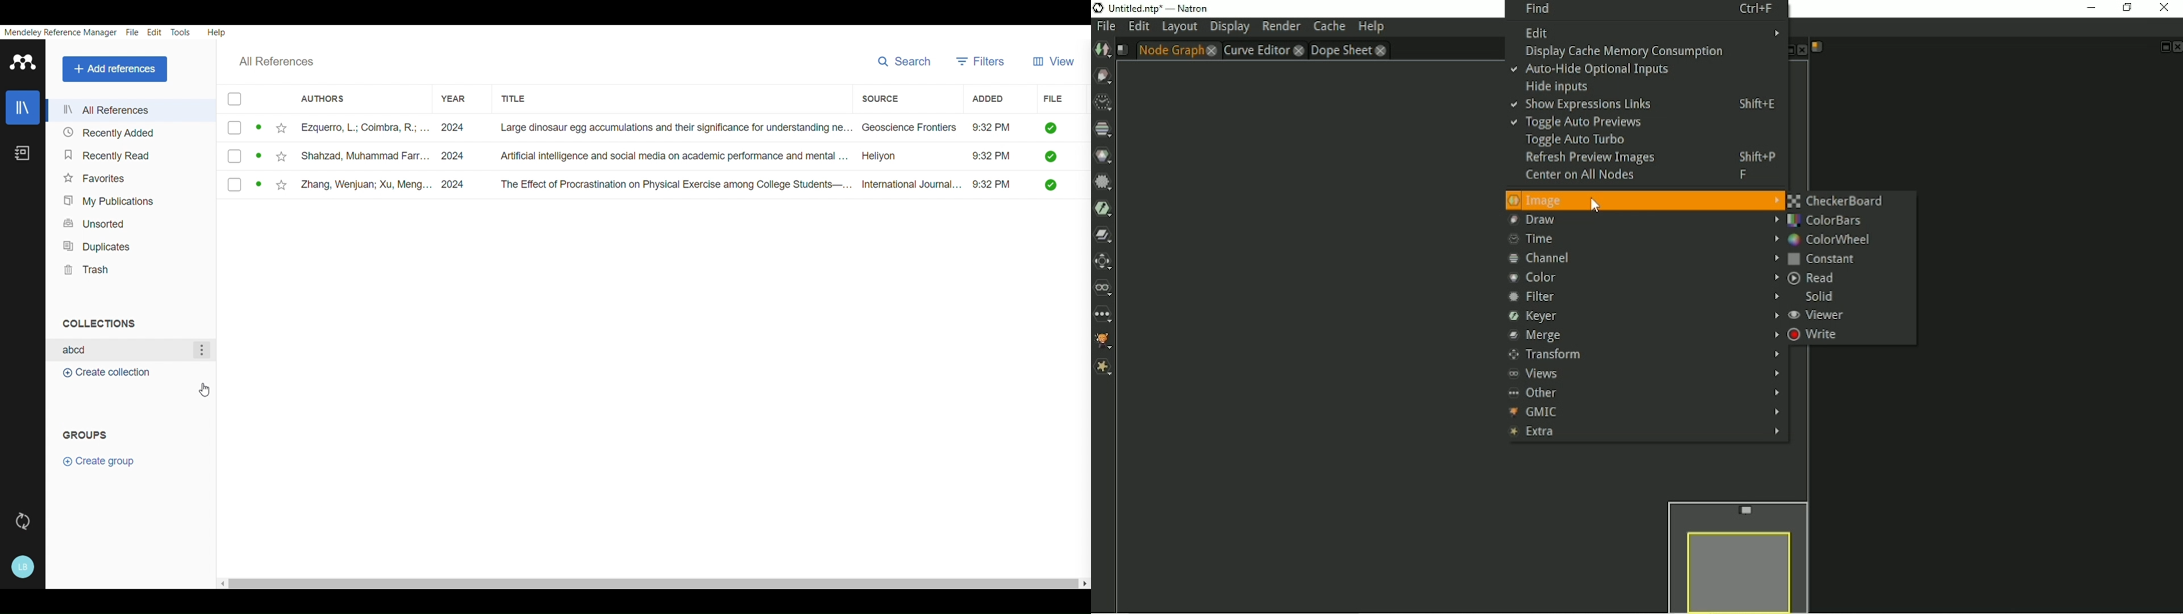 The height and width of the screenshot is (616, 2184). Describe the element at coordinates (346, 154) in the screenshot. I see `Shahzad, Muhammad Farr.` at that location.